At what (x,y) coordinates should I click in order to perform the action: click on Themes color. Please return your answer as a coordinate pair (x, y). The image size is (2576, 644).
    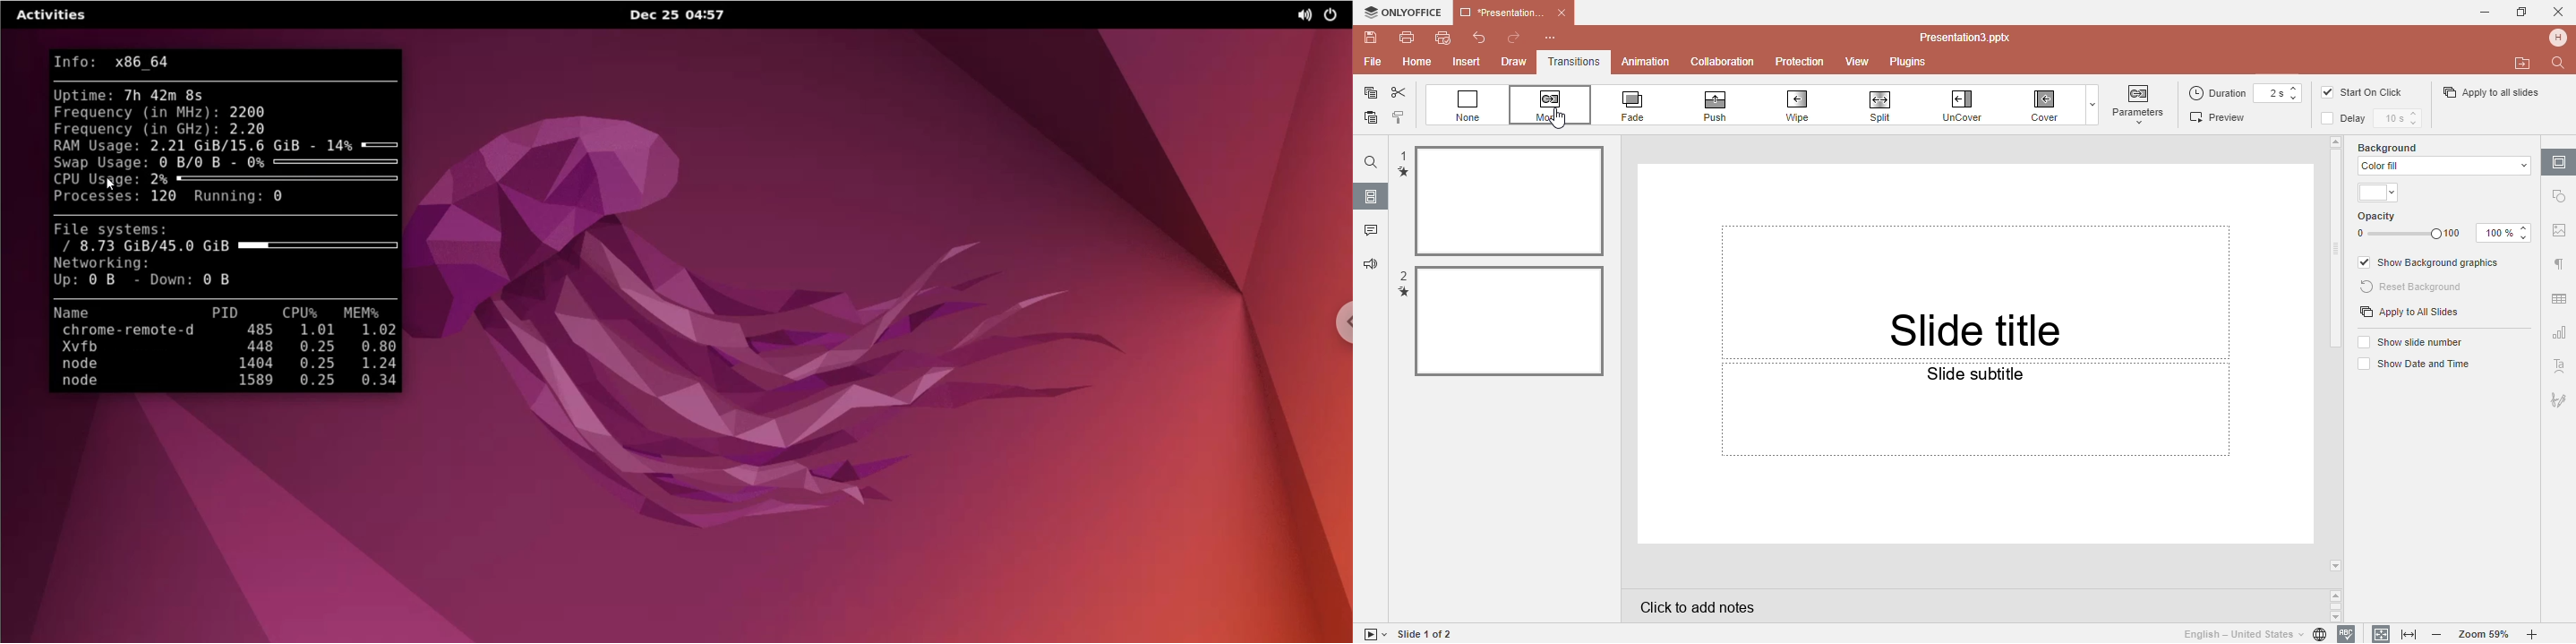
    Looking at the image, I should click on (2380, 193).